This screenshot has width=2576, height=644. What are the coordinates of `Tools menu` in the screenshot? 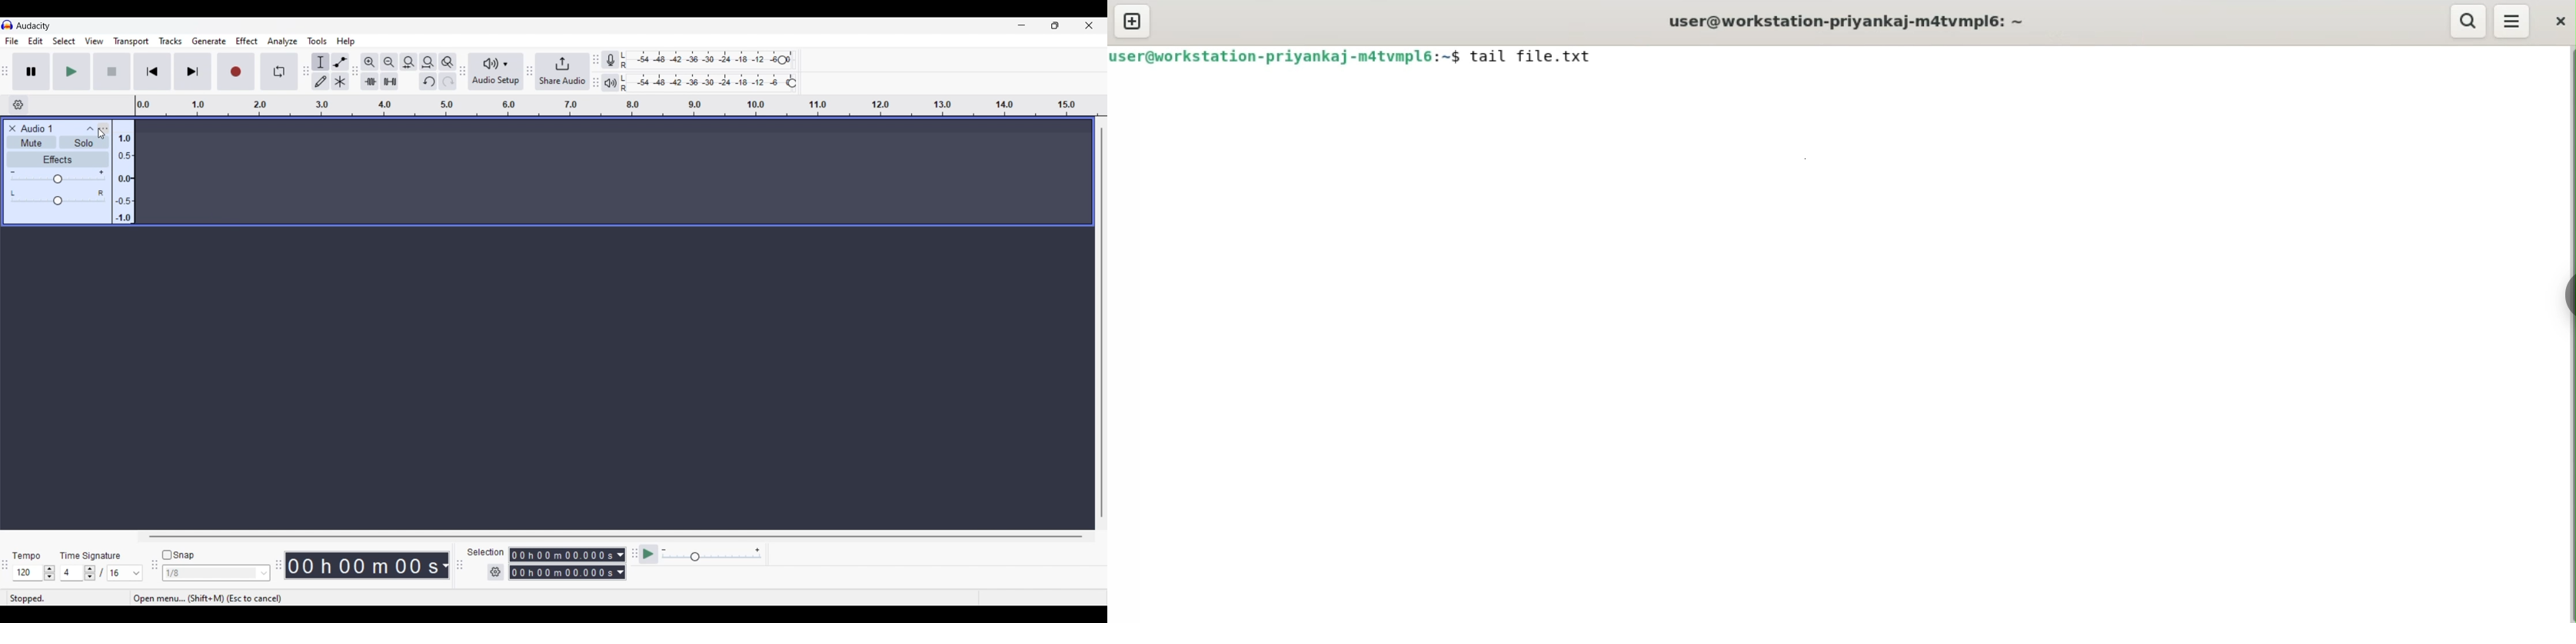 It's located at (317, 41).